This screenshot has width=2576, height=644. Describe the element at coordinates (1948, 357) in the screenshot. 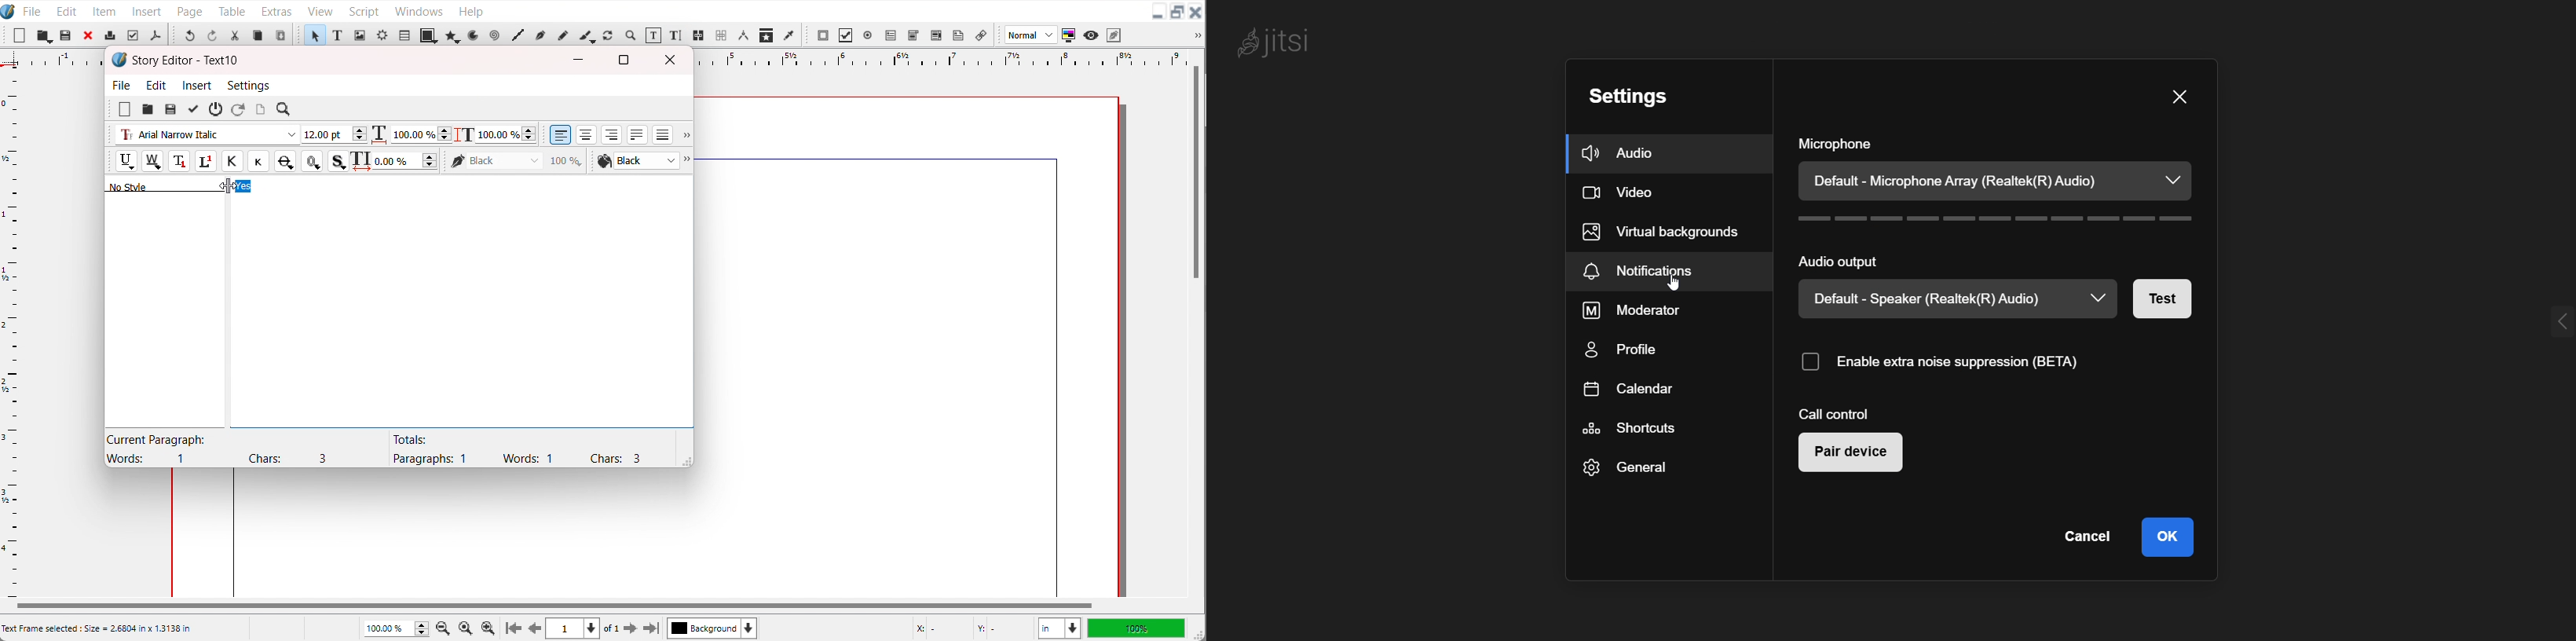

I see `enable noise suppression (BETA)` at that location.